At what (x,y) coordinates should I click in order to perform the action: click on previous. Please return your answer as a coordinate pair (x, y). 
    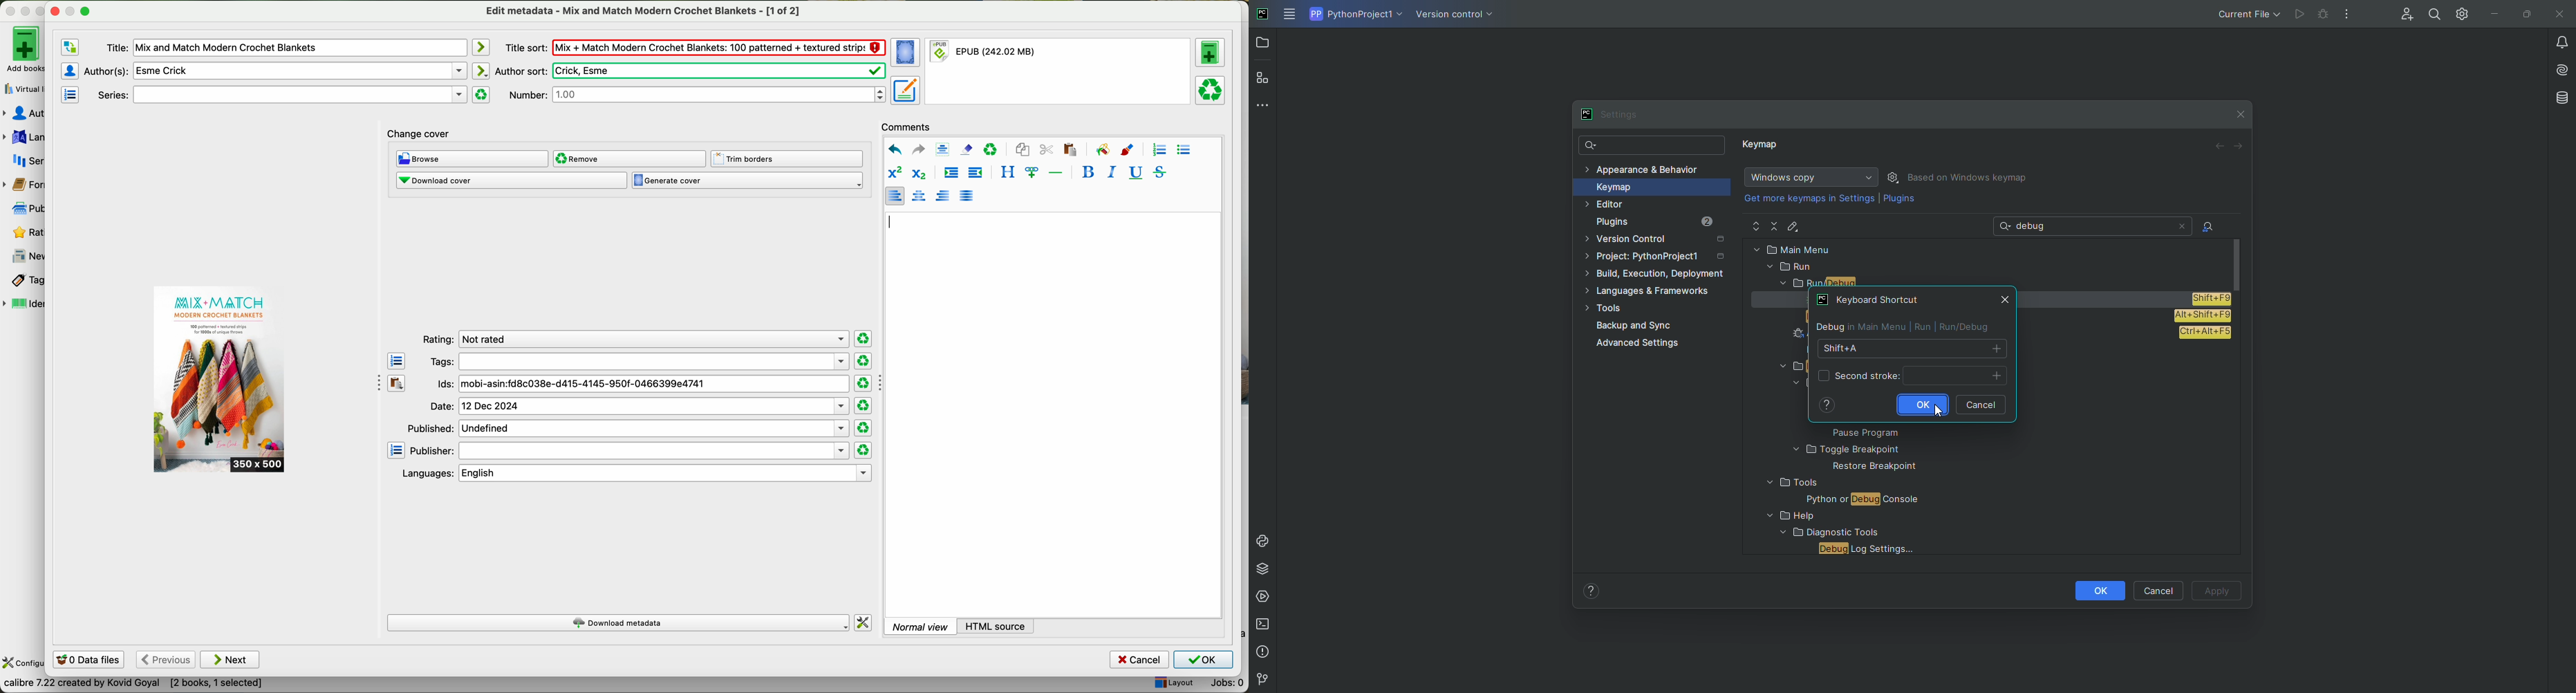
    Looking at the image, I should click on (165, 660).